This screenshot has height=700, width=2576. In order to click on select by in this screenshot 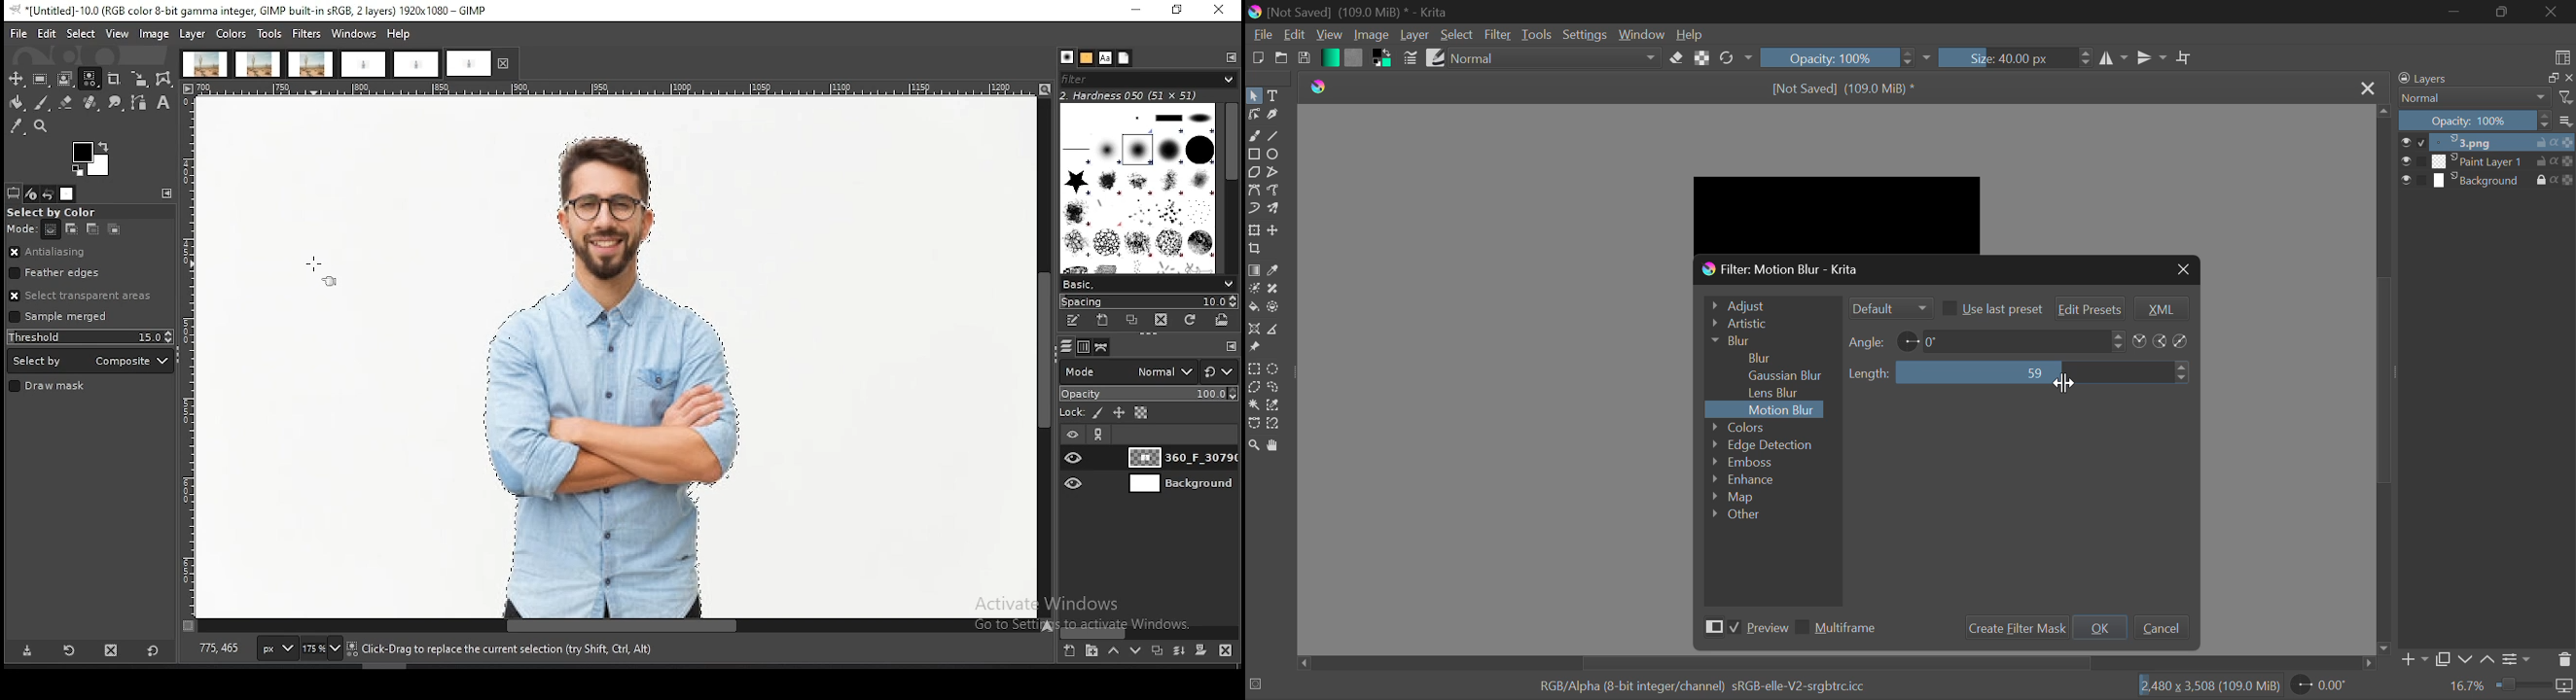, I will do `click(90, 361)`.